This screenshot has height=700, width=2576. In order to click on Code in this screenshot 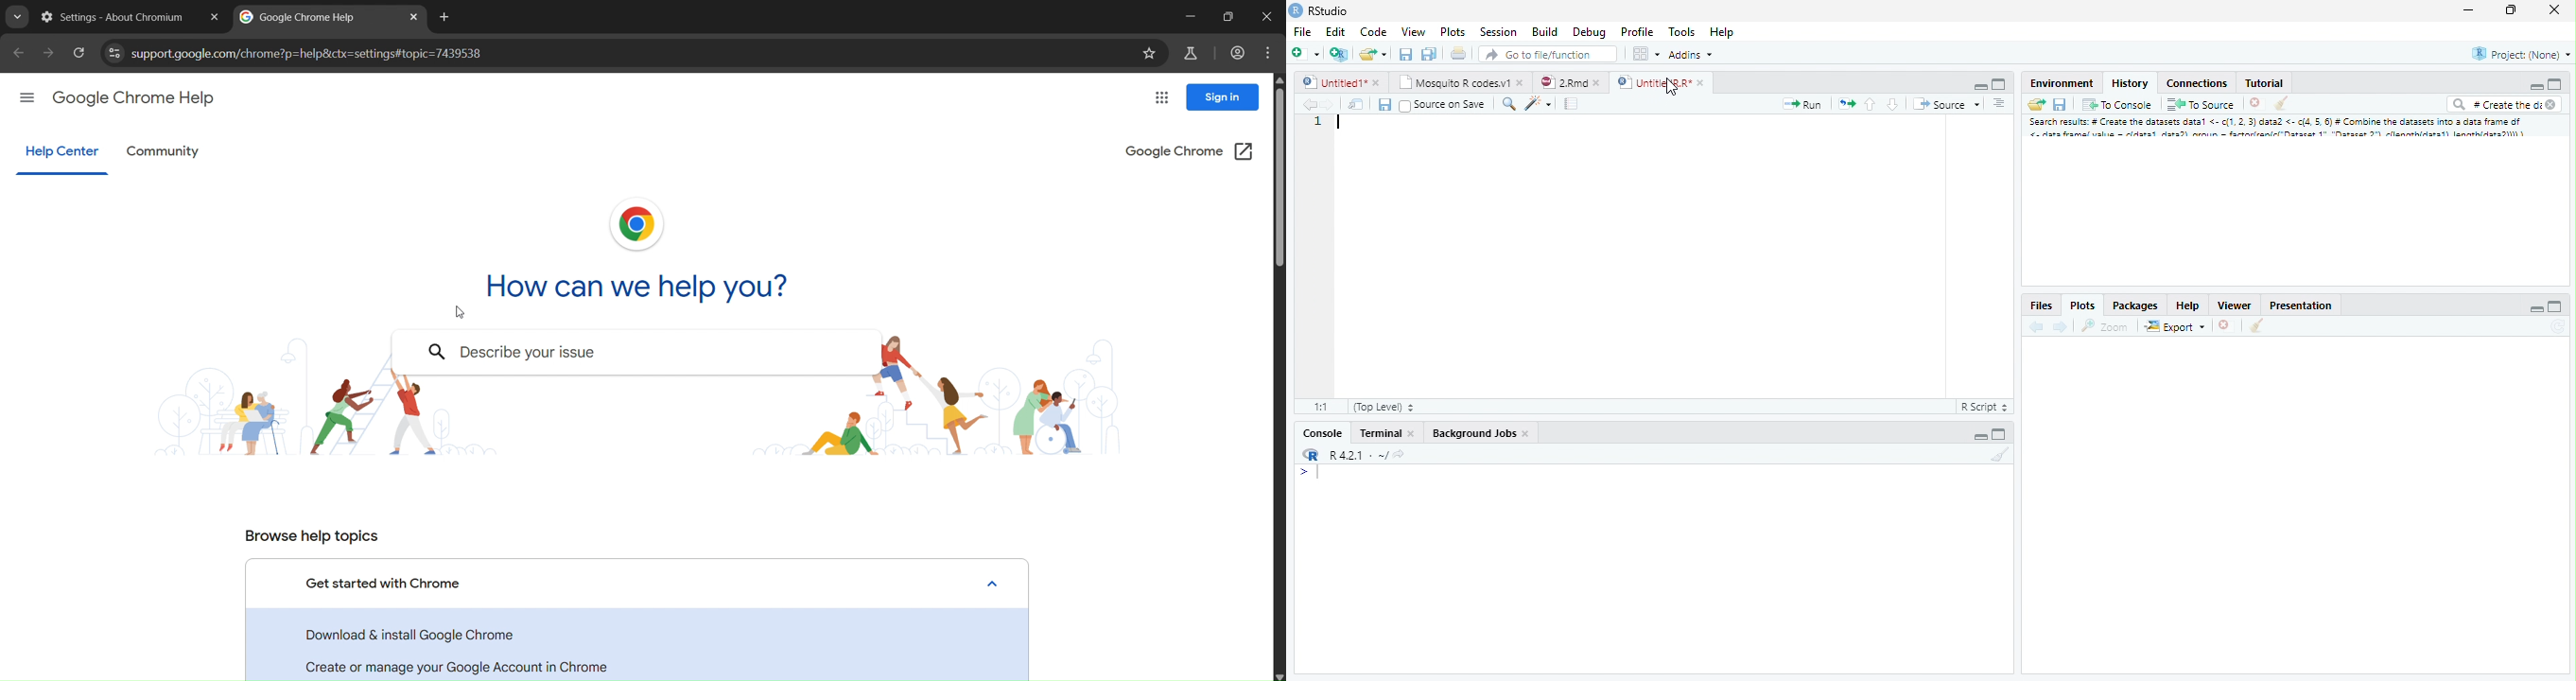, I will do `click(1372, 33)`.